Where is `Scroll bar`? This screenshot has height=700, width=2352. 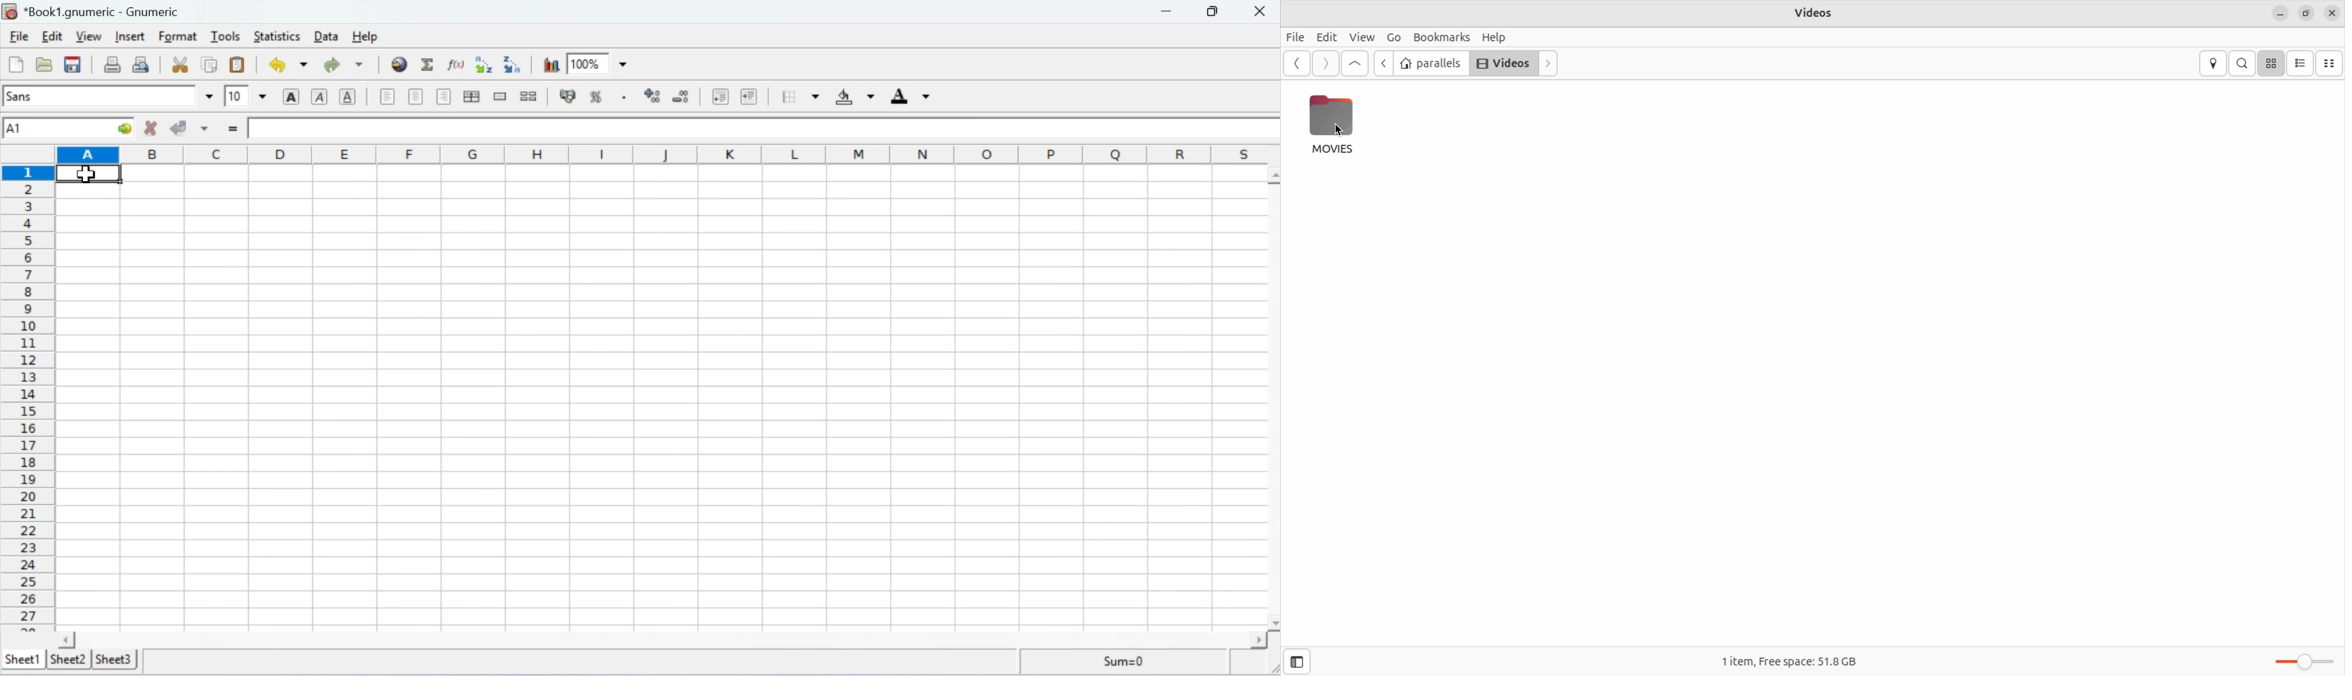
Scroll bar is located at coordinates (669, 639).